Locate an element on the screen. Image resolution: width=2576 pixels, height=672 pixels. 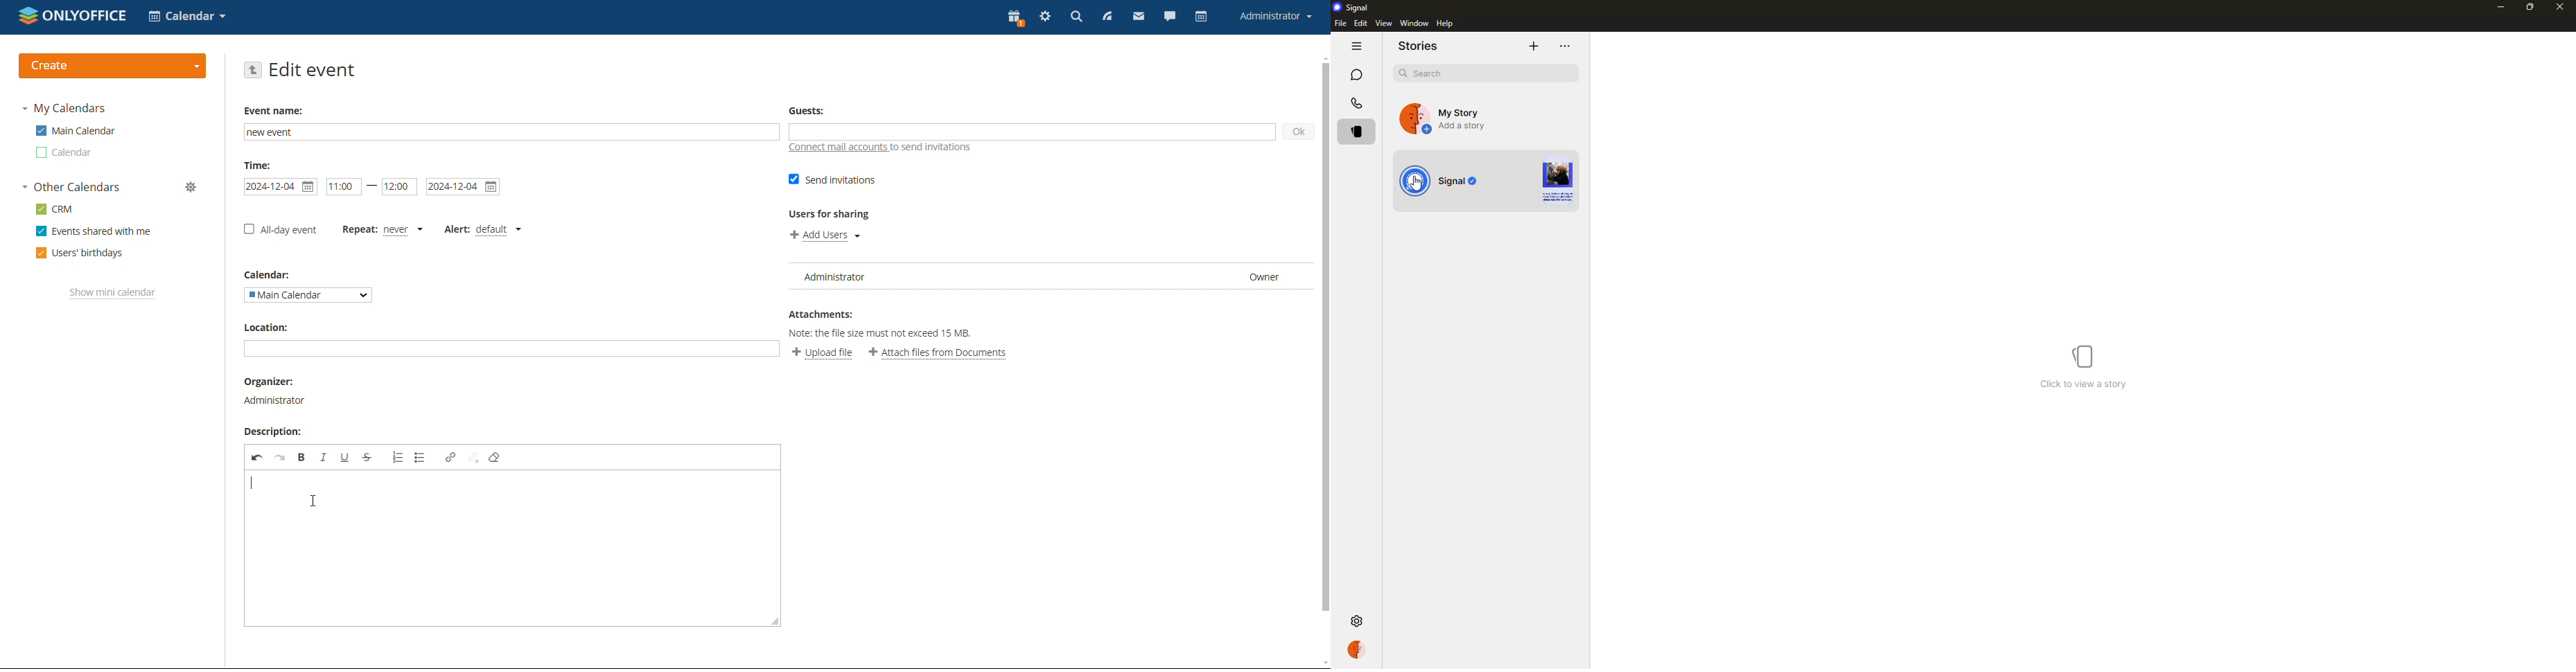
set alert is located at coordinates (459, 231).